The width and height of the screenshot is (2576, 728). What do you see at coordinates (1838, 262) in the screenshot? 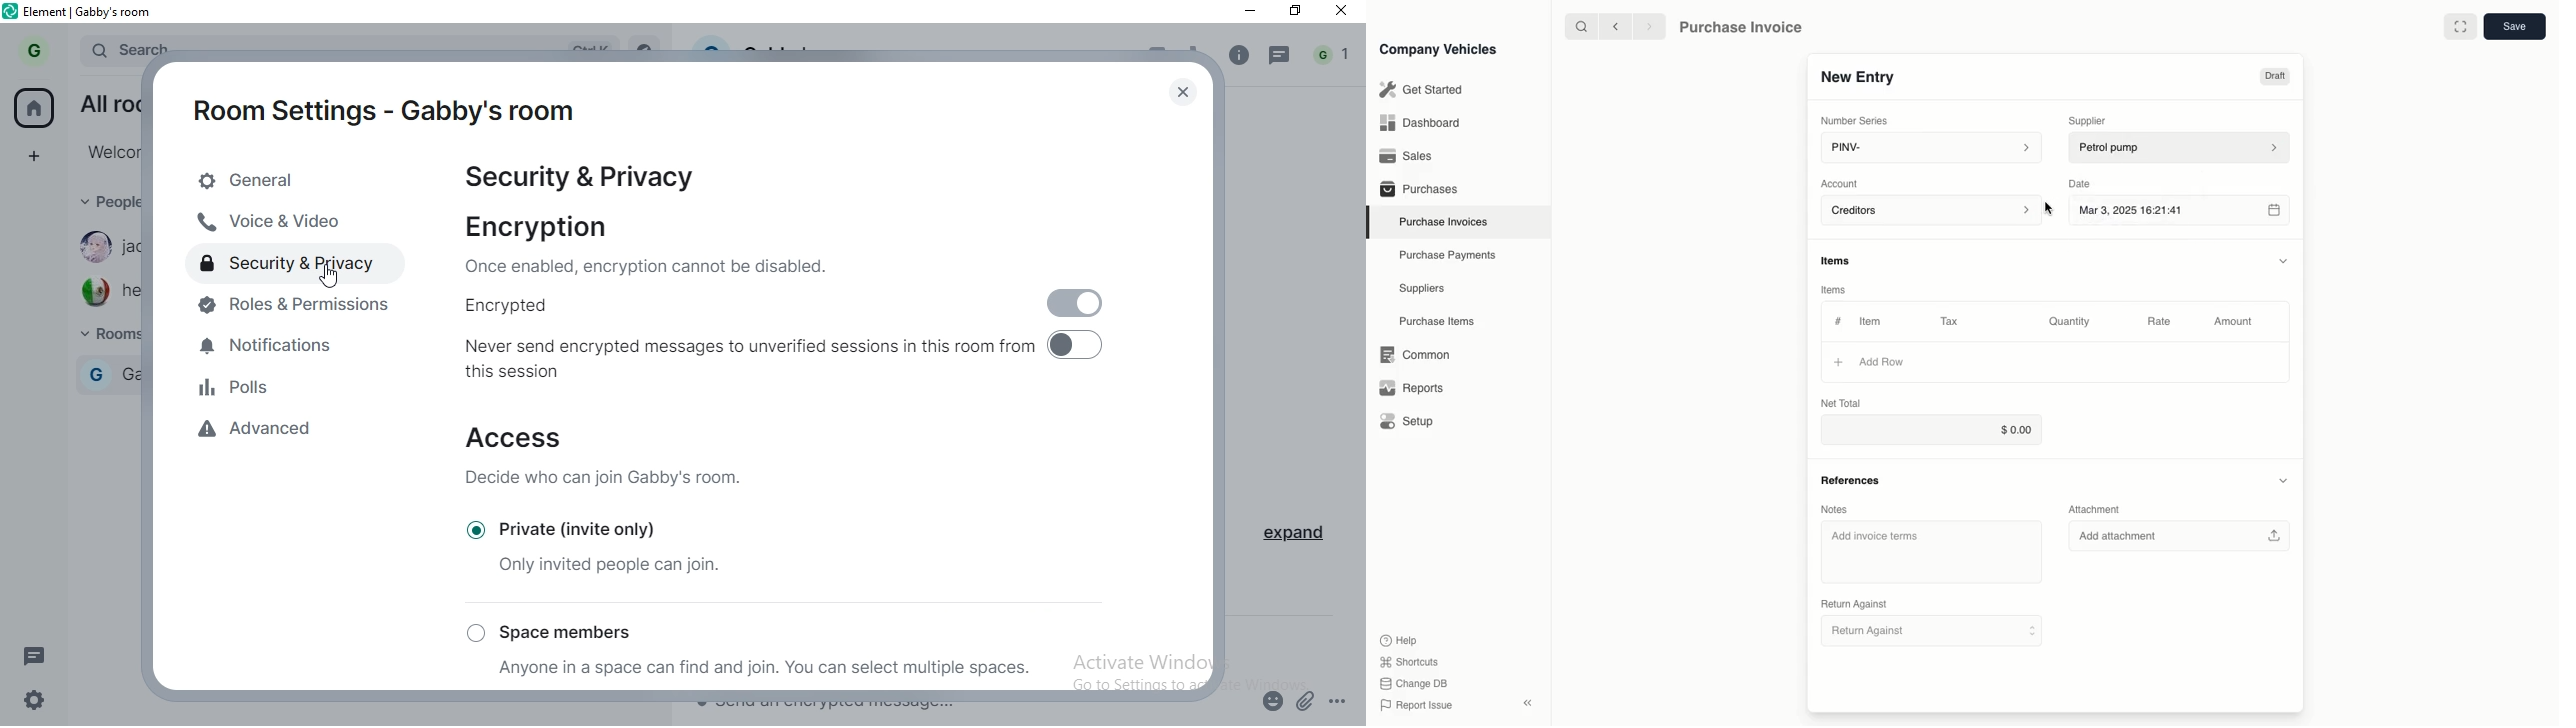
I see `items` at bounding box center [1838, 262].